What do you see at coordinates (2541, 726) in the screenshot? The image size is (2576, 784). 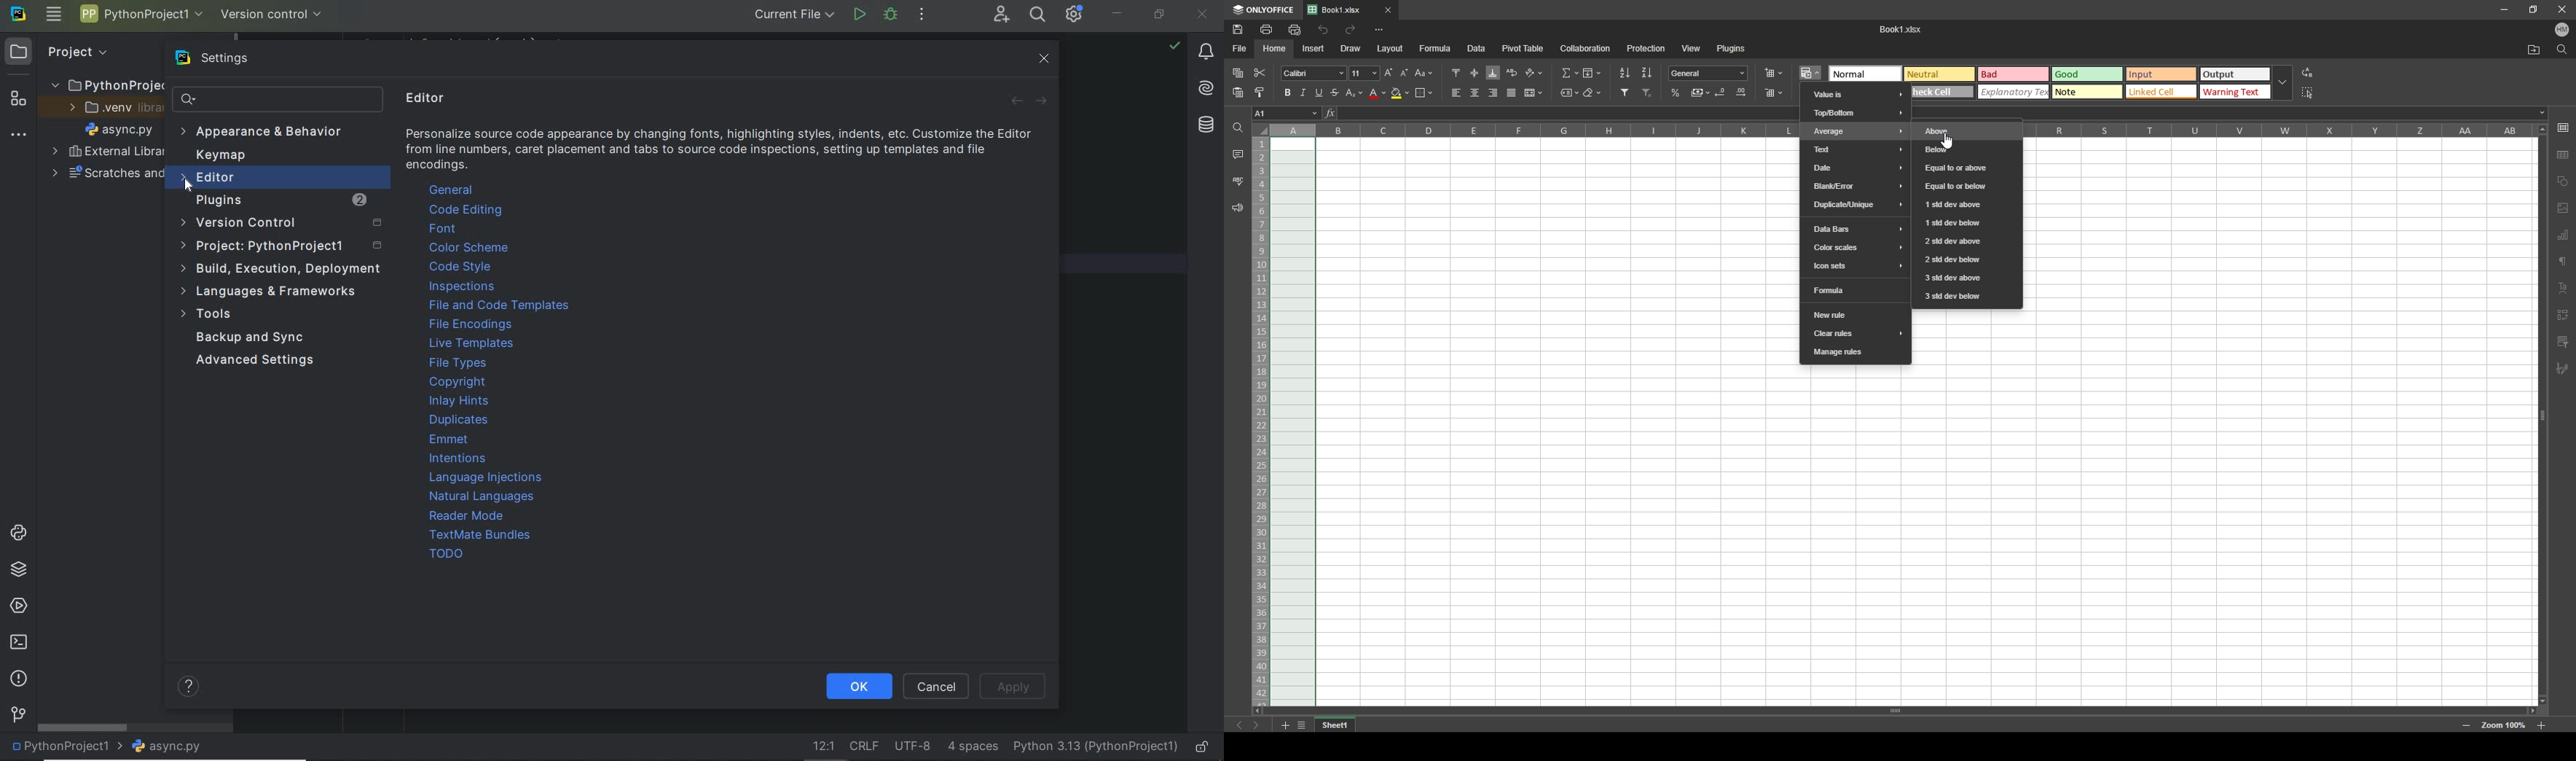 I see `zoom in` at bounding box center [2541, 726].